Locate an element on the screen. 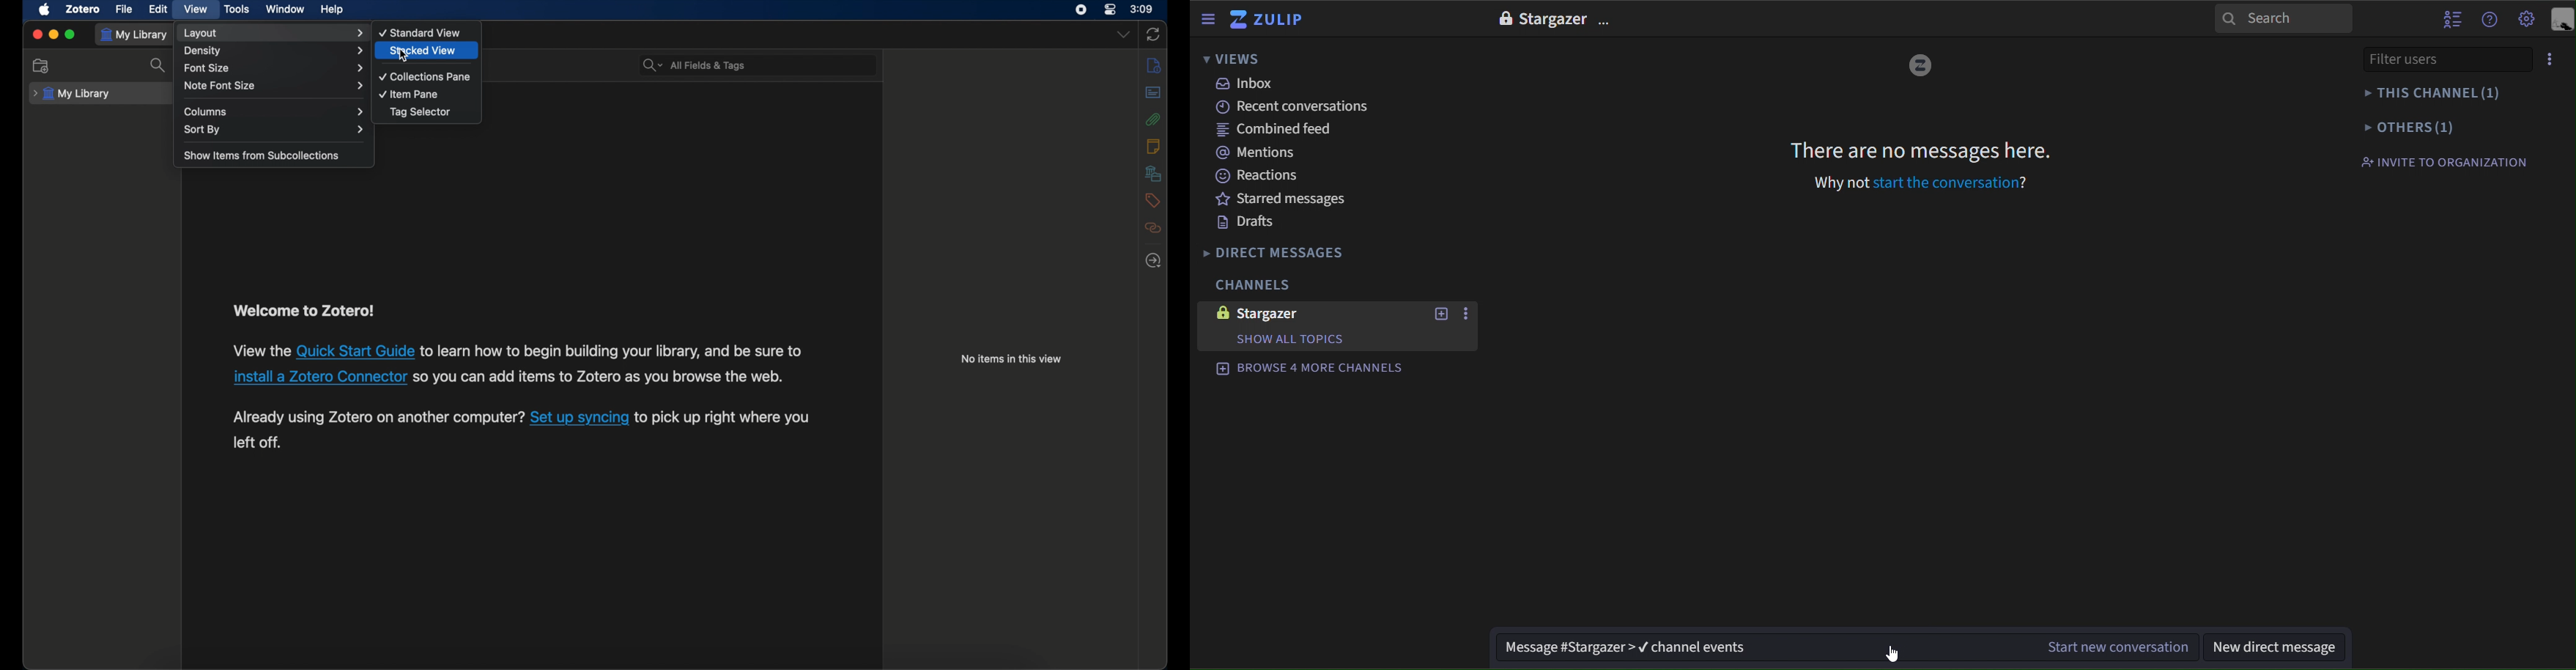 This screenshot has width=2576, height=672. search is located at coordinates (2284, 18).